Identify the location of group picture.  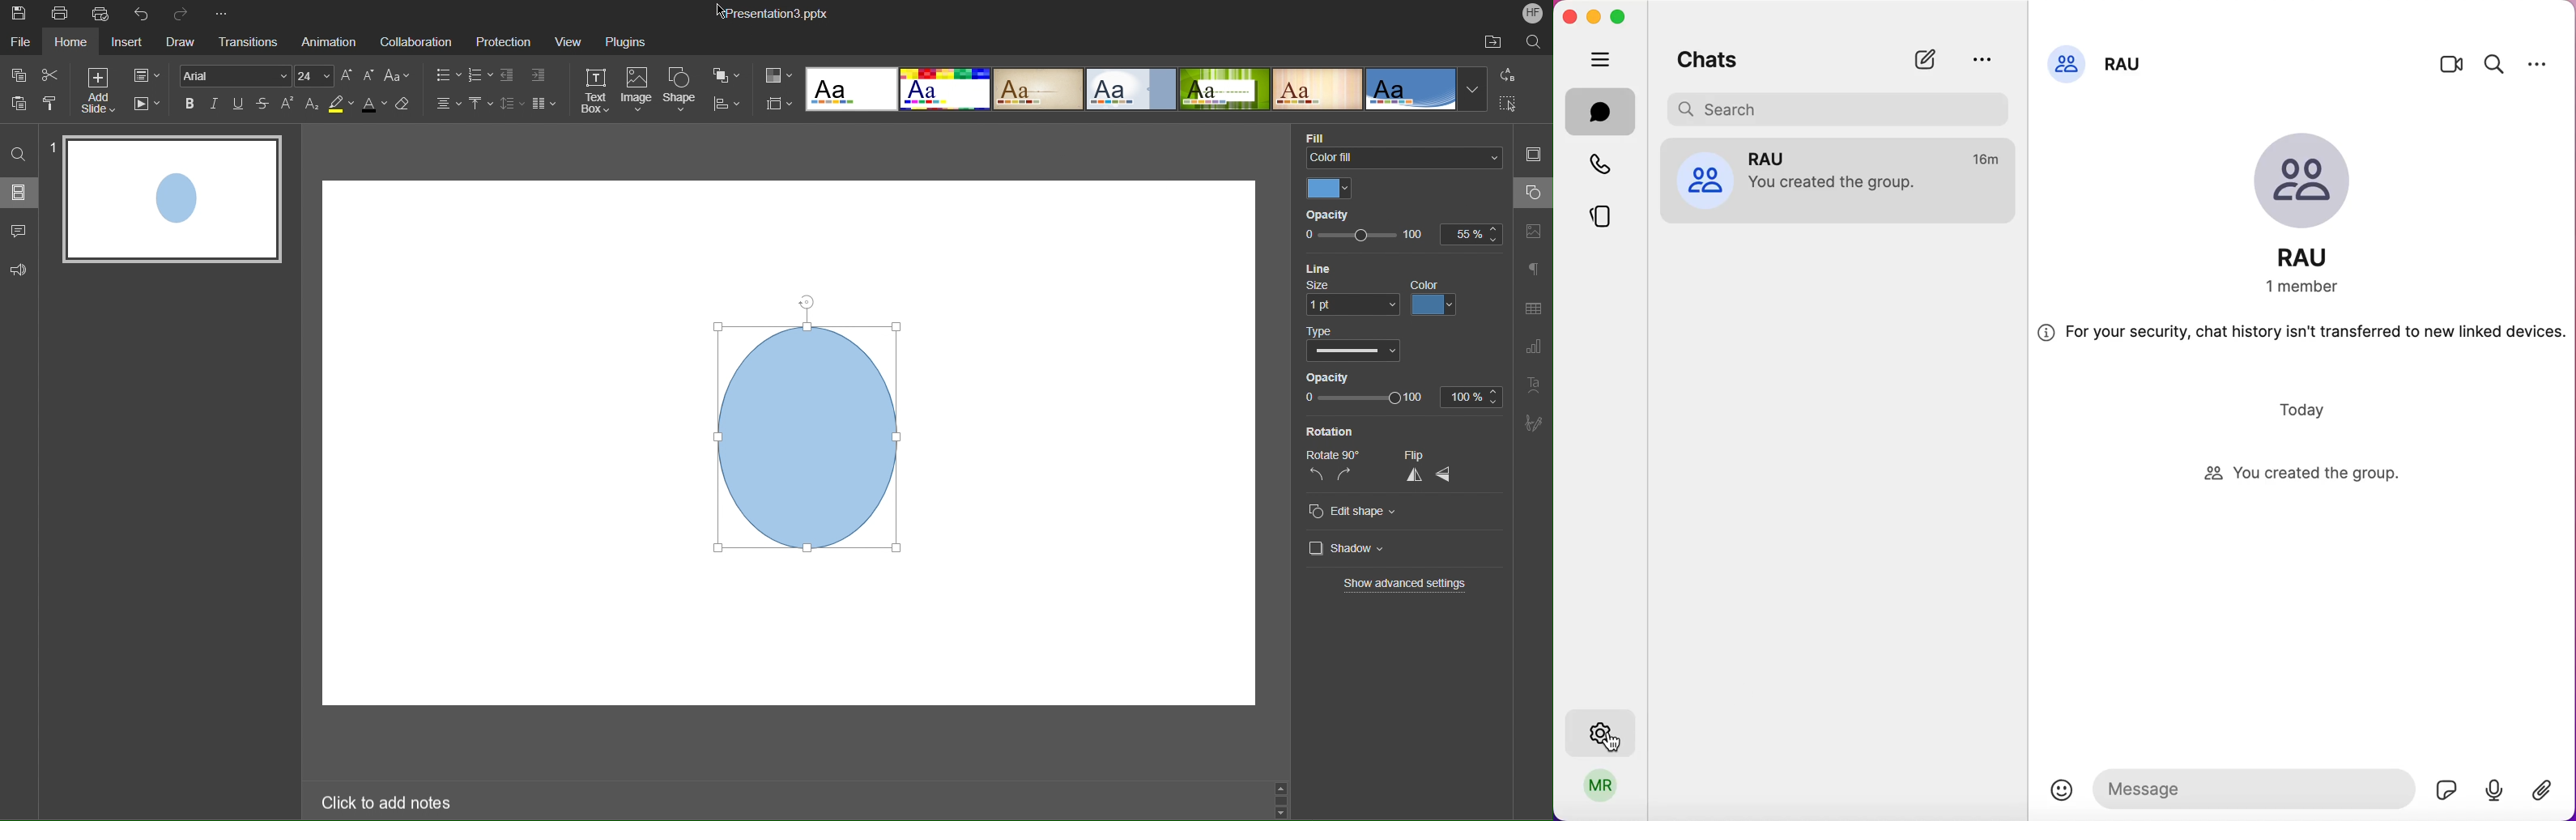
(2313, 184).